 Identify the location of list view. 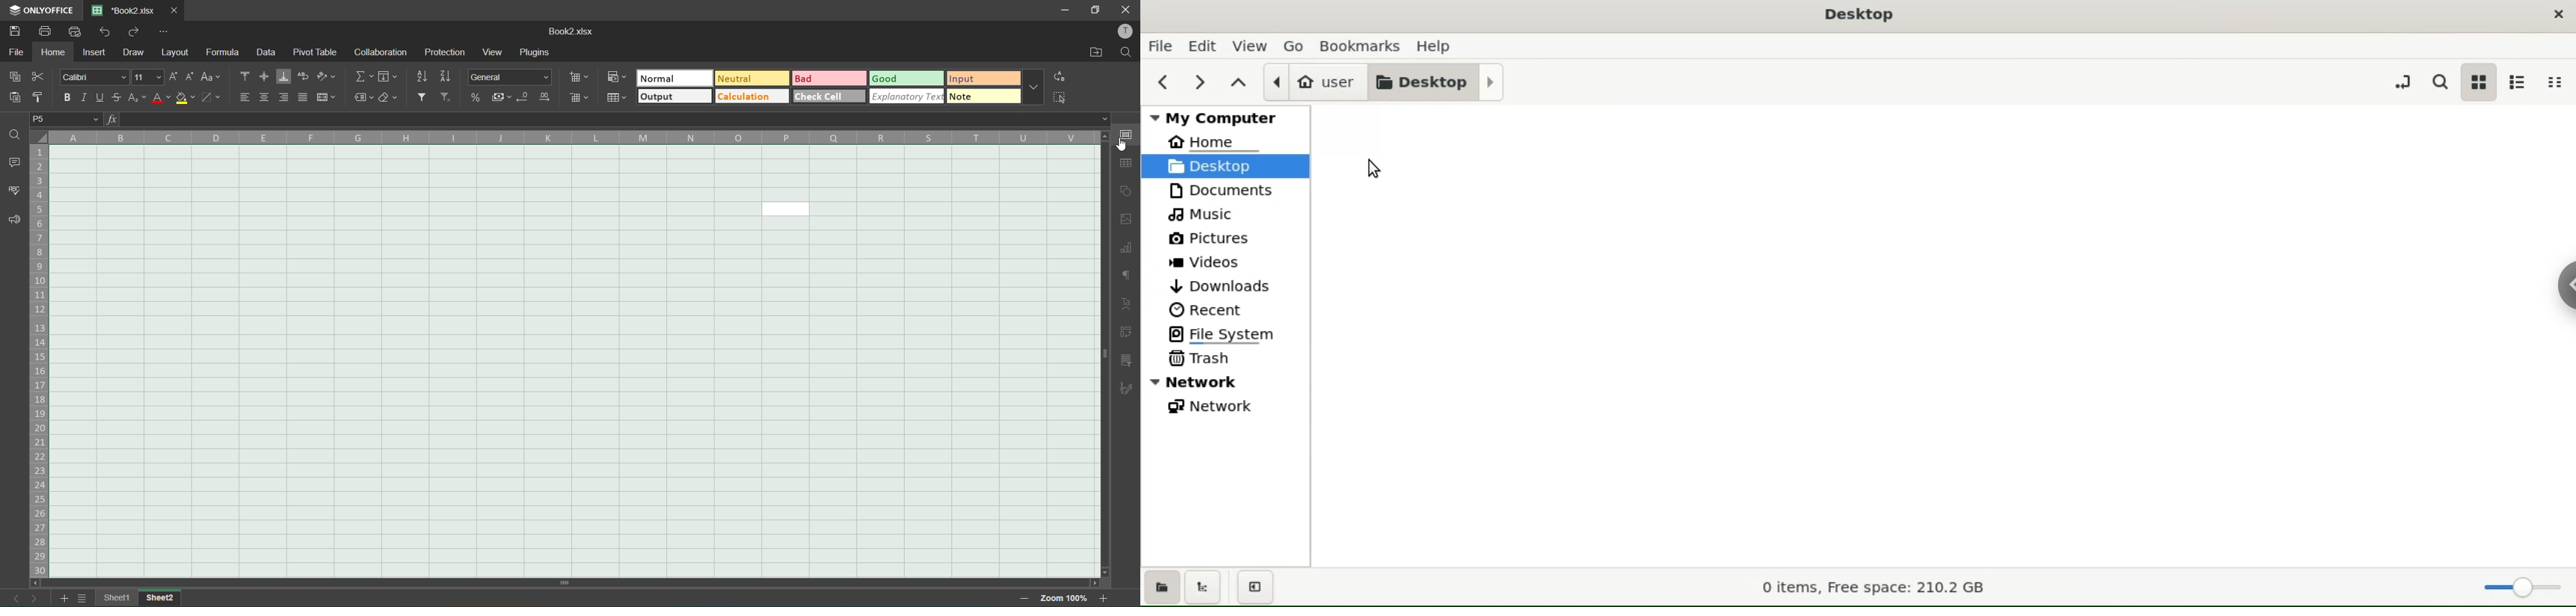
(2519, 82).